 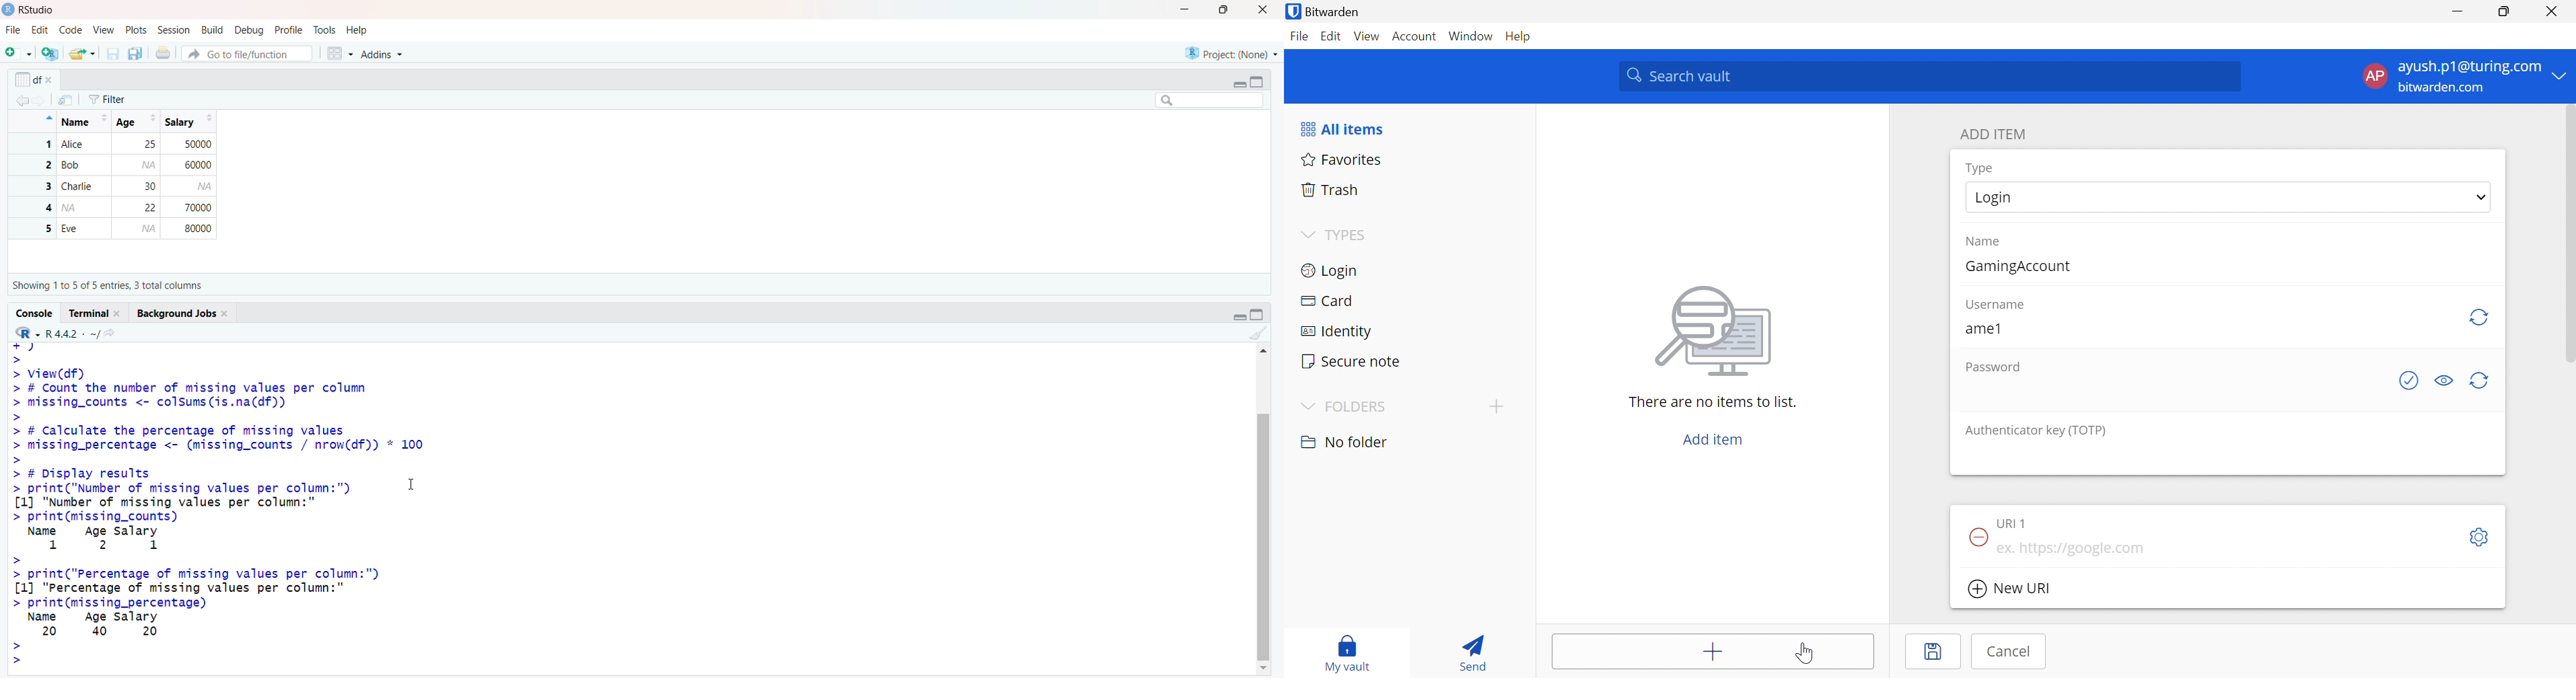 What do you see at coordinates (80, 53) in the screenshot?
I see `Open an existing file (Ctrl + O)` at bounding box center [80, 53].